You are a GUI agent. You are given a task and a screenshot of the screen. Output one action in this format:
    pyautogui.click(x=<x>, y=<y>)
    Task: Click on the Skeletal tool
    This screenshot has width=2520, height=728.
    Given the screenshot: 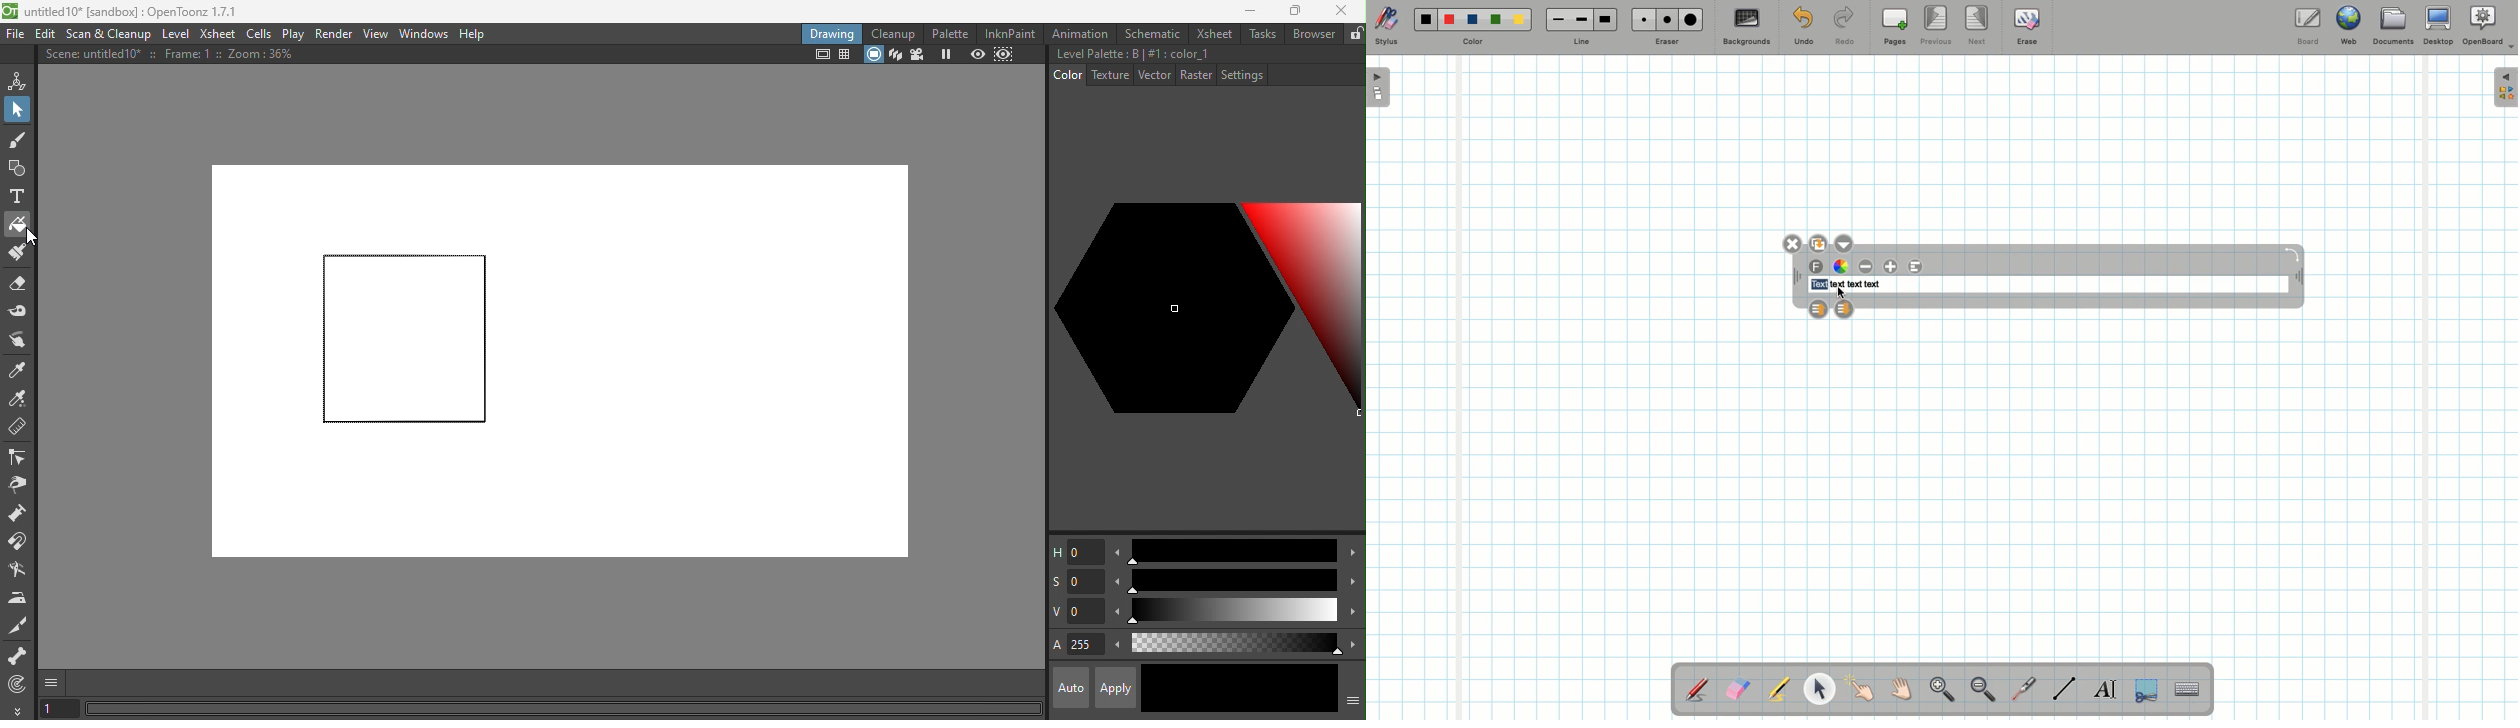 What is the action you would take?
    pyautogui.click(x=18, y=657)
    